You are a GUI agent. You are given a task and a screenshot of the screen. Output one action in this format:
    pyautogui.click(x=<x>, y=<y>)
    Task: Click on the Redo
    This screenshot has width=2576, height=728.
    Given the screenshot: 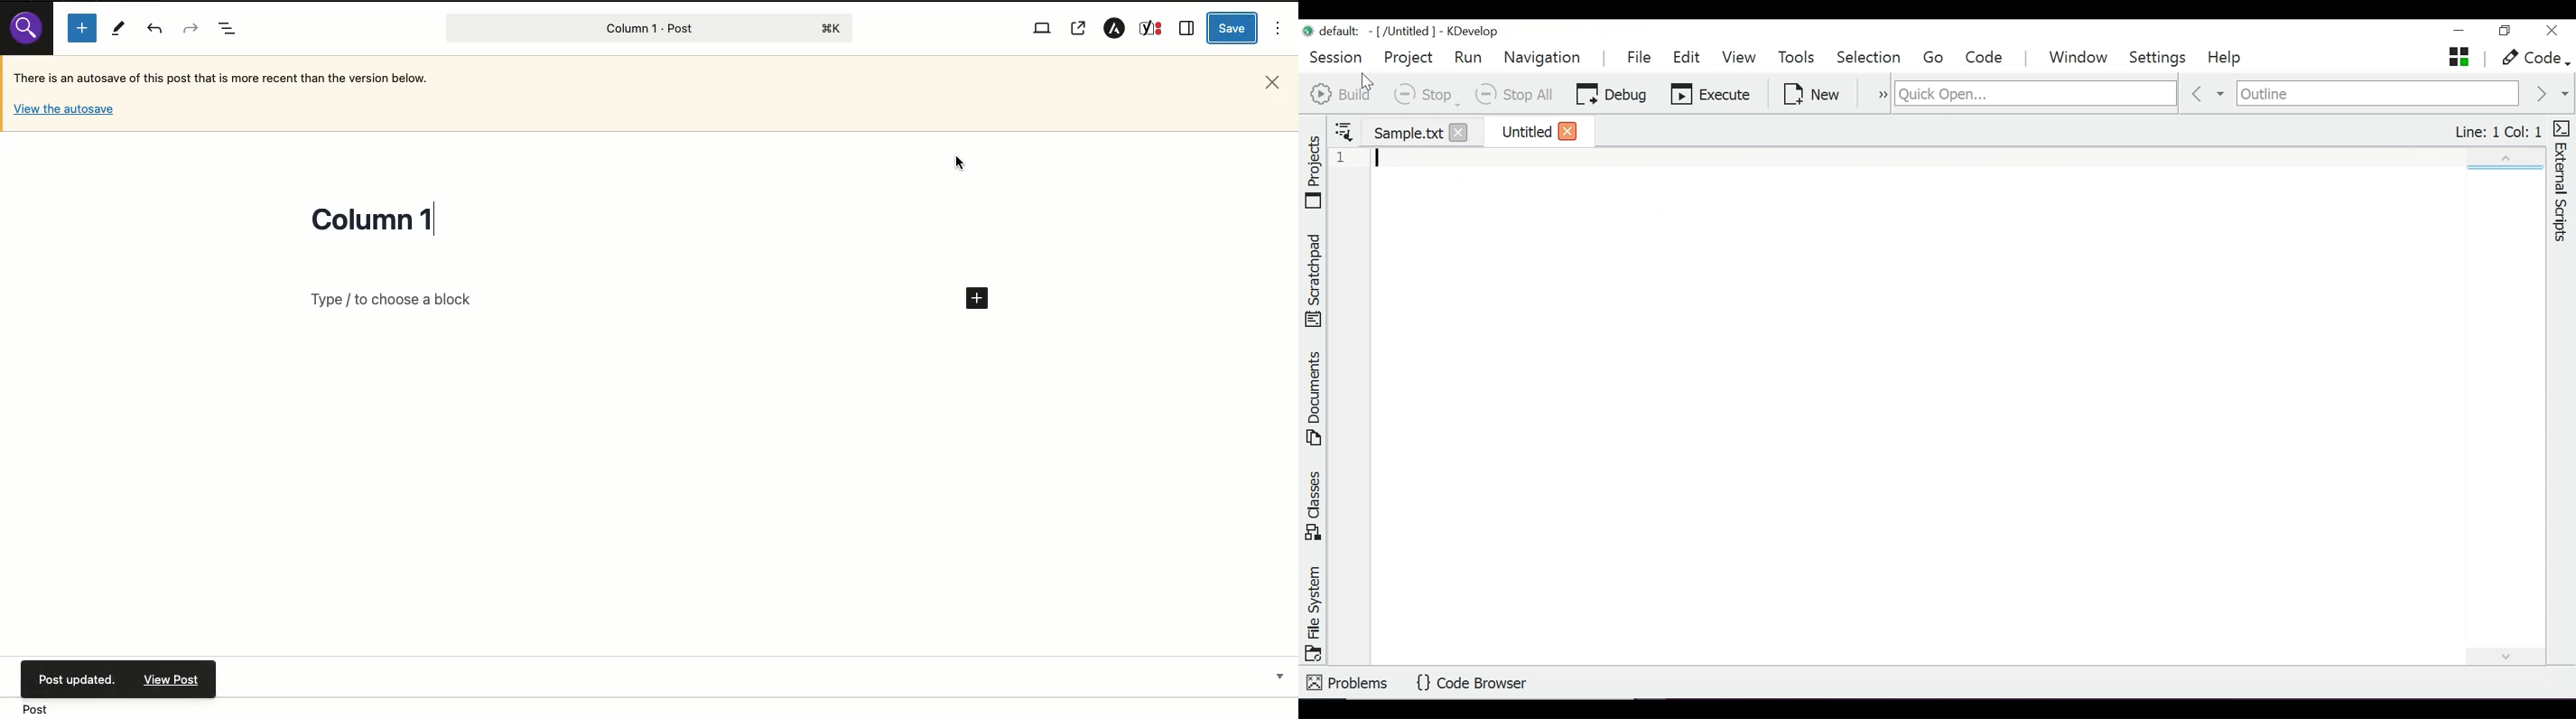 What is the action you would take?
    pyautogui.click(x=191, y=28)
    